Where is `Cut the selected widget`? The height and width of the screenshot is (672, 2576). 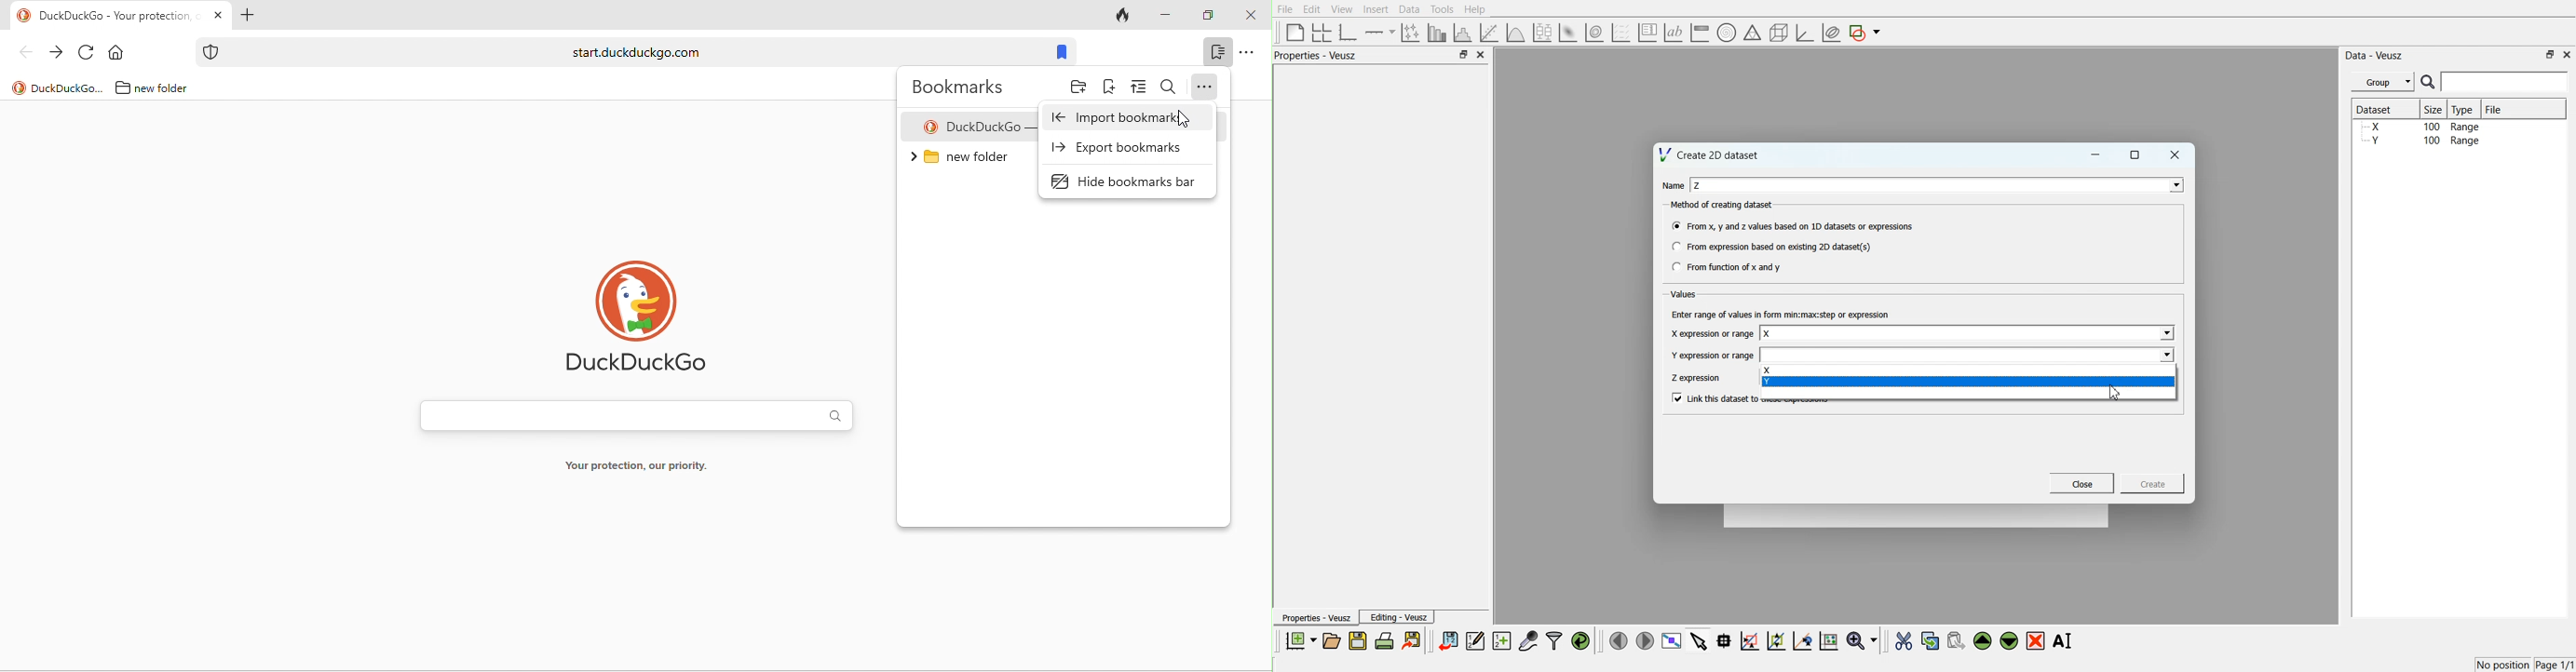 Cut the selected widget is located at coordinates (1904, 641).